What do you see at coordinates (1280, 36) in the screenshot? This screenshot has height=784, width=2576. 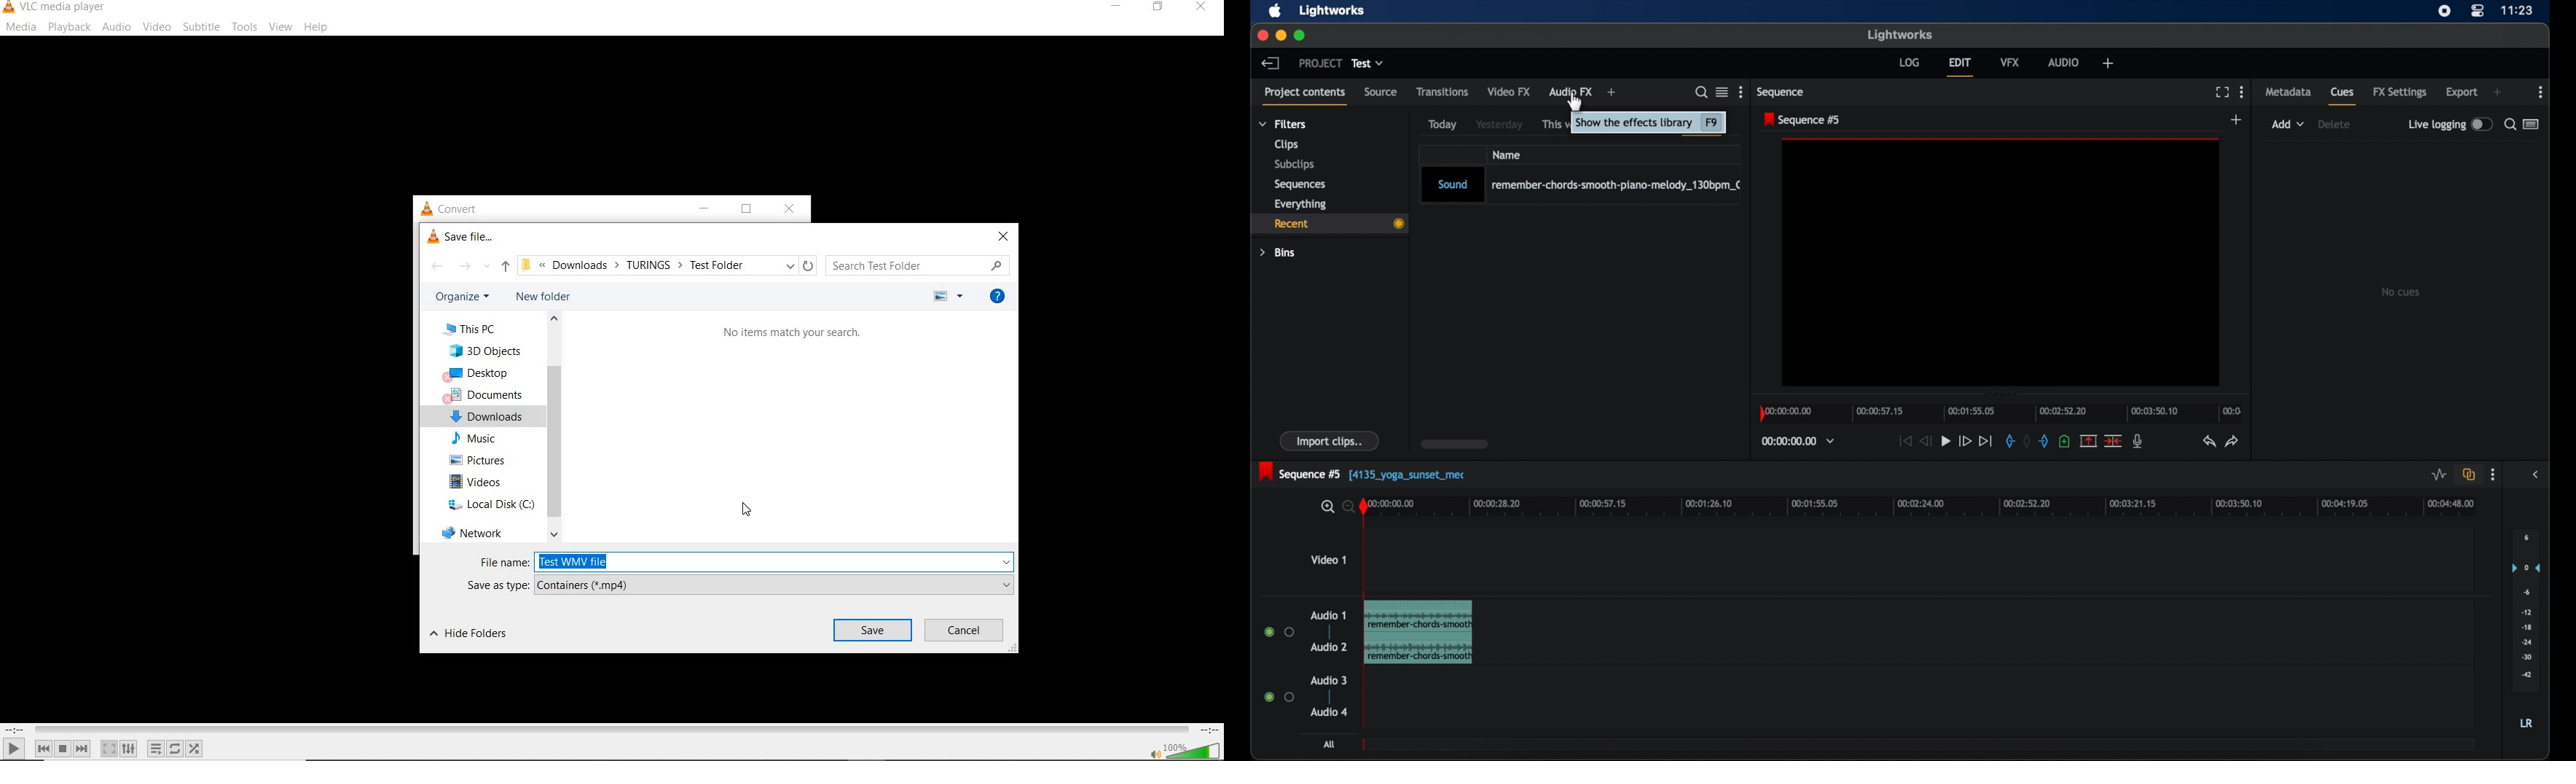 I see `minimize` at bounding box center [1280, 36].